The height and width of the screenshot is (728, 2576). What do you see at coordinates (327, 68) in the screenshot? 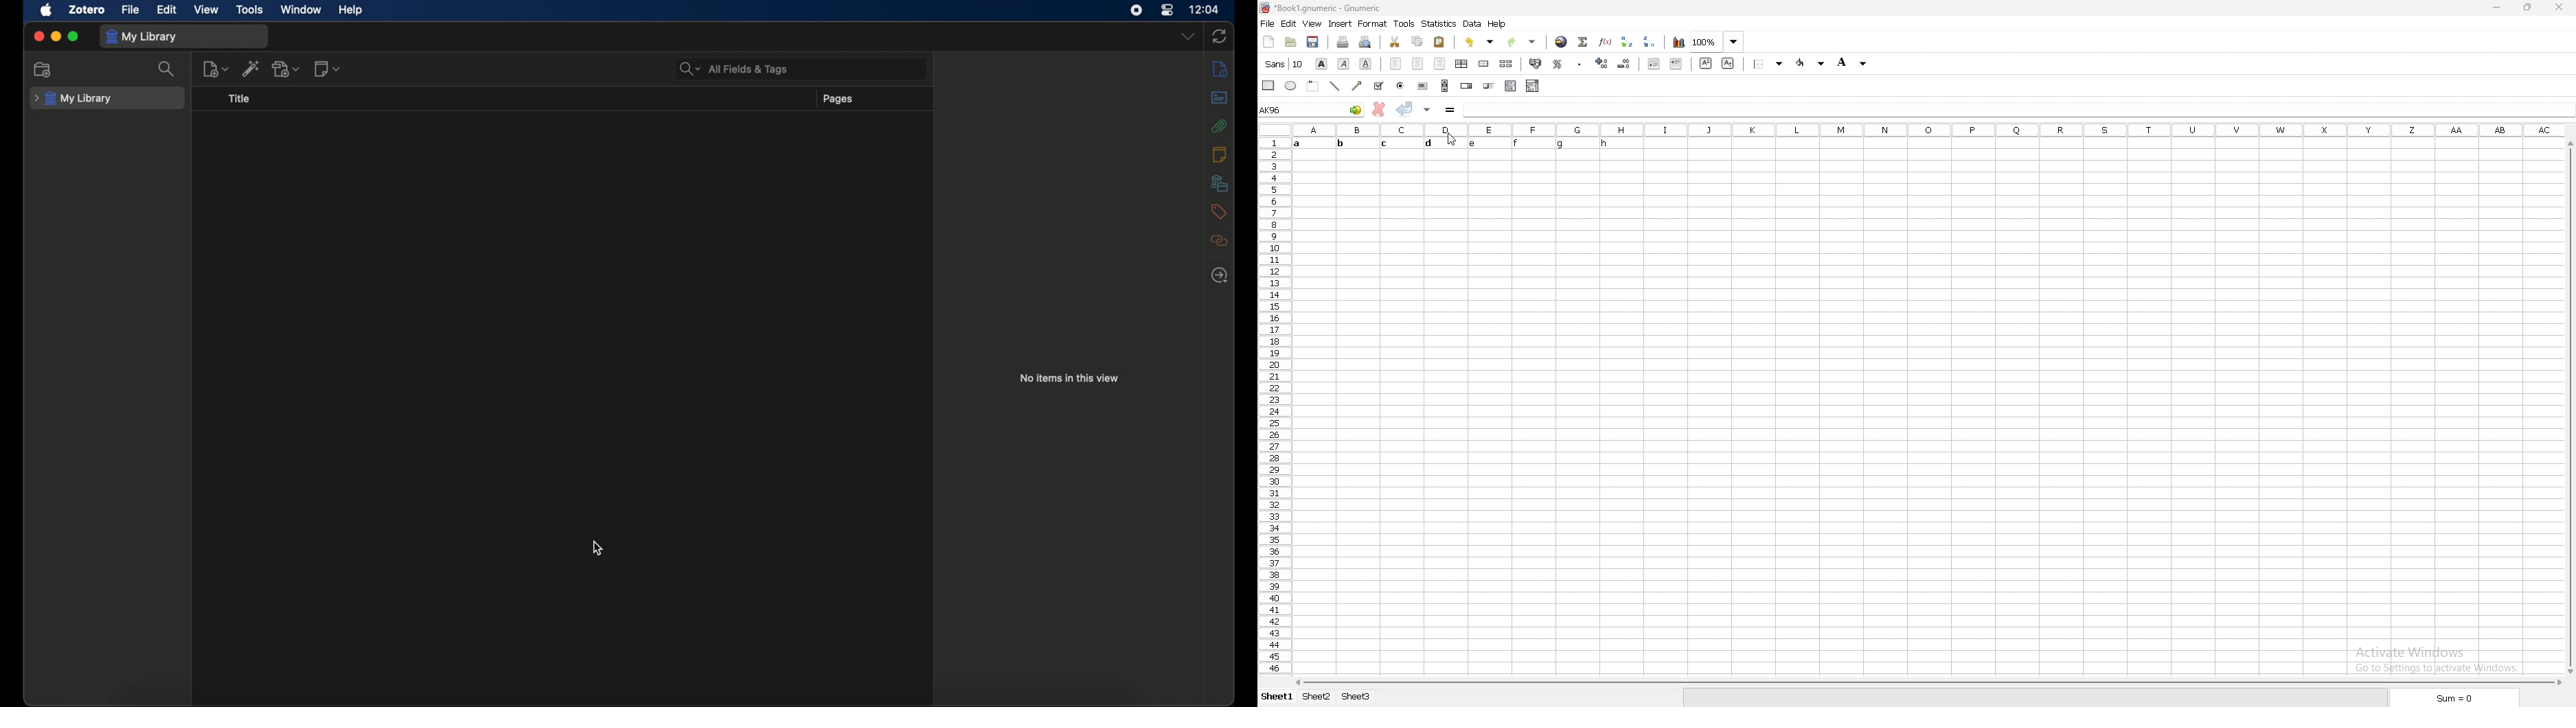
I see `new note` at bounding box center [327, 68].